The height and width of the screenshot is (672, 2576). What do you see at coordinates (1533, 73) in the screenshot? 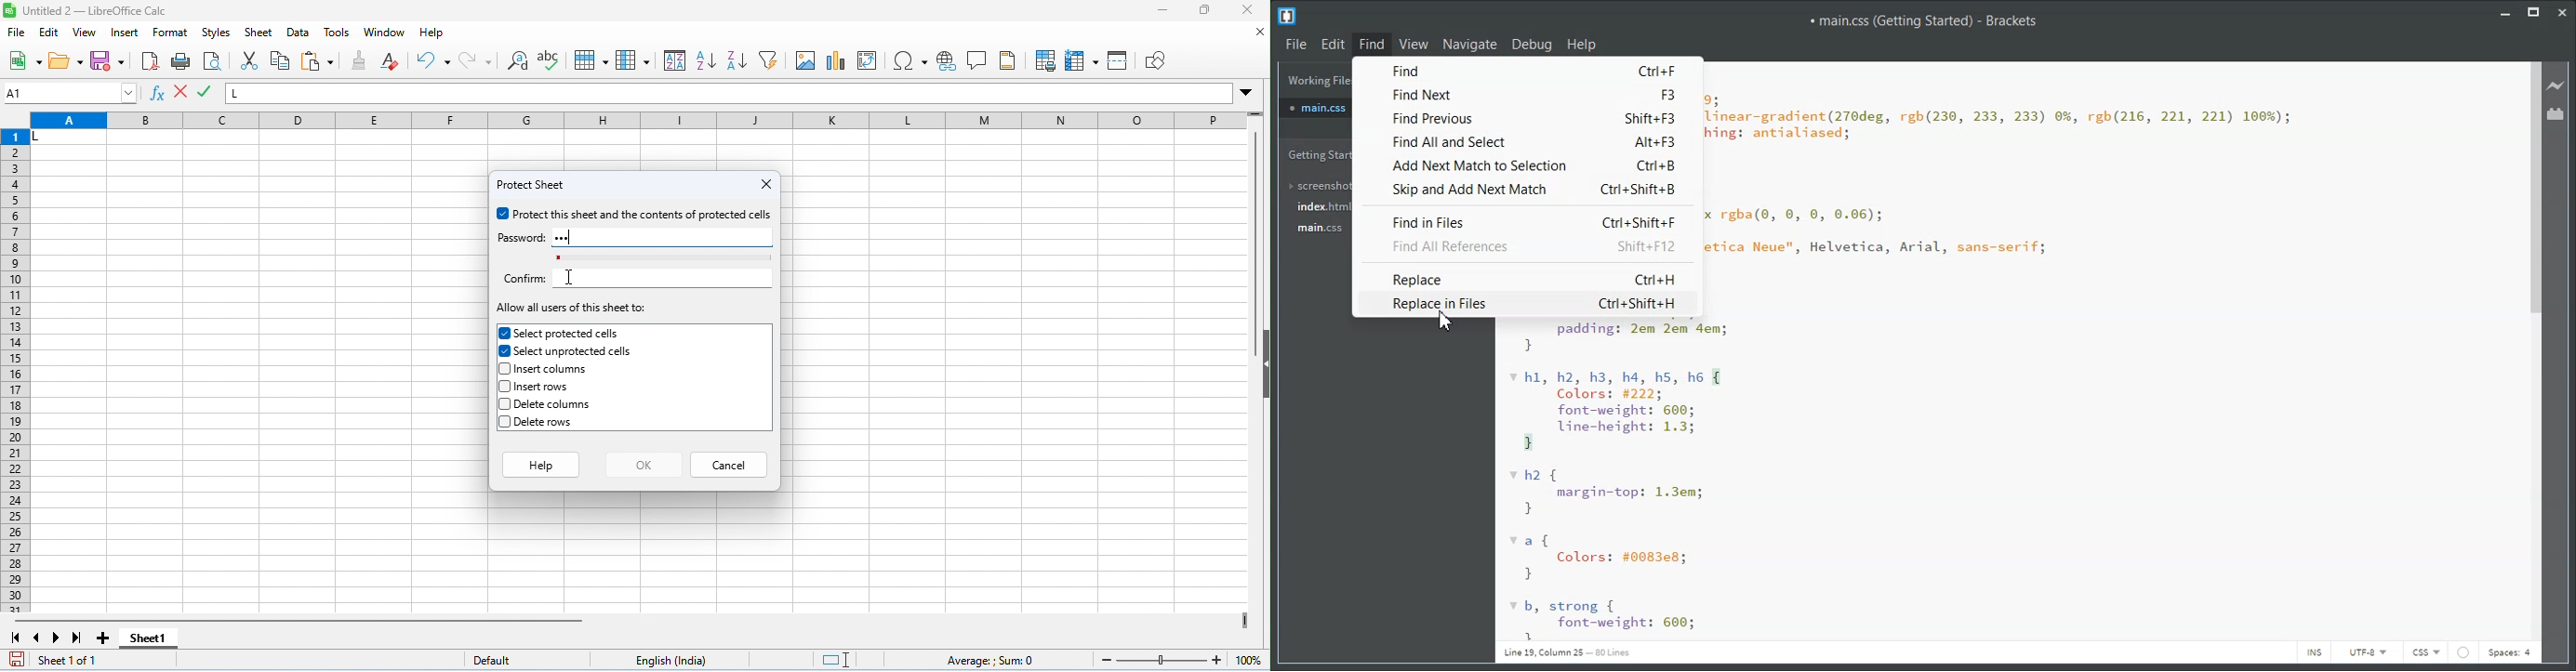
I see `Find Ctrl+F` at bounding box center [1533, 73].